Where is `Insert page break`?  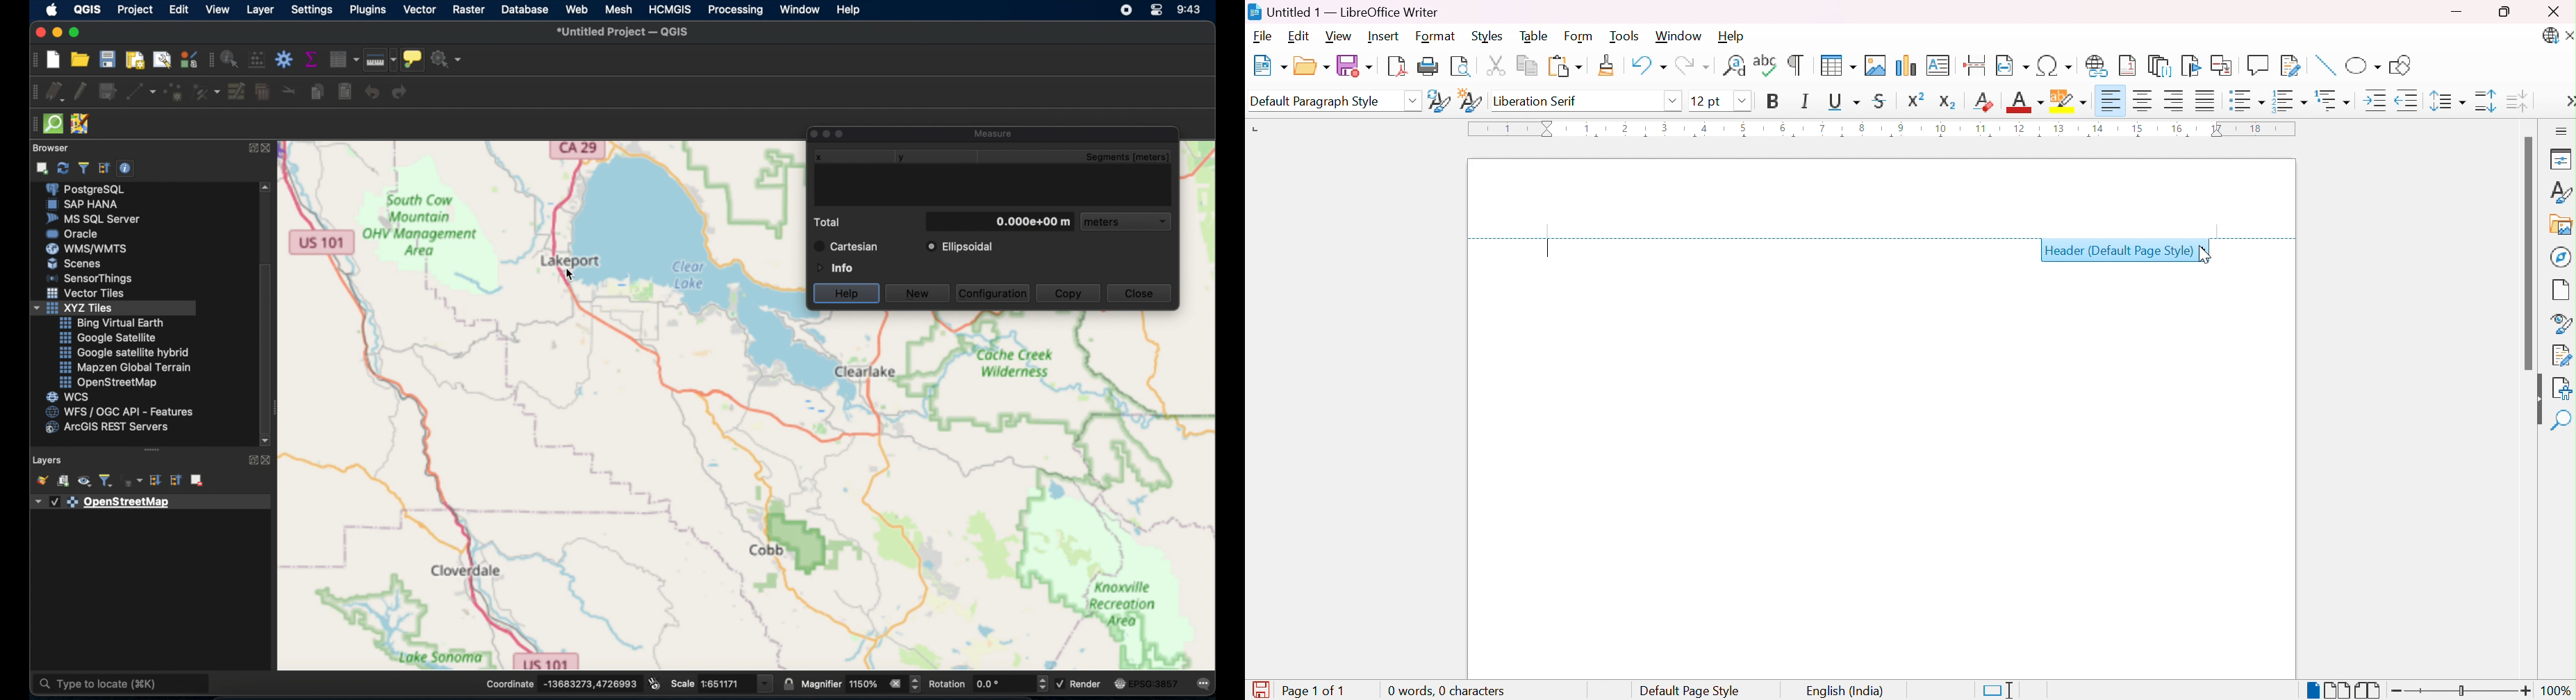
Insert page break is located at coordinates (1978, 64).